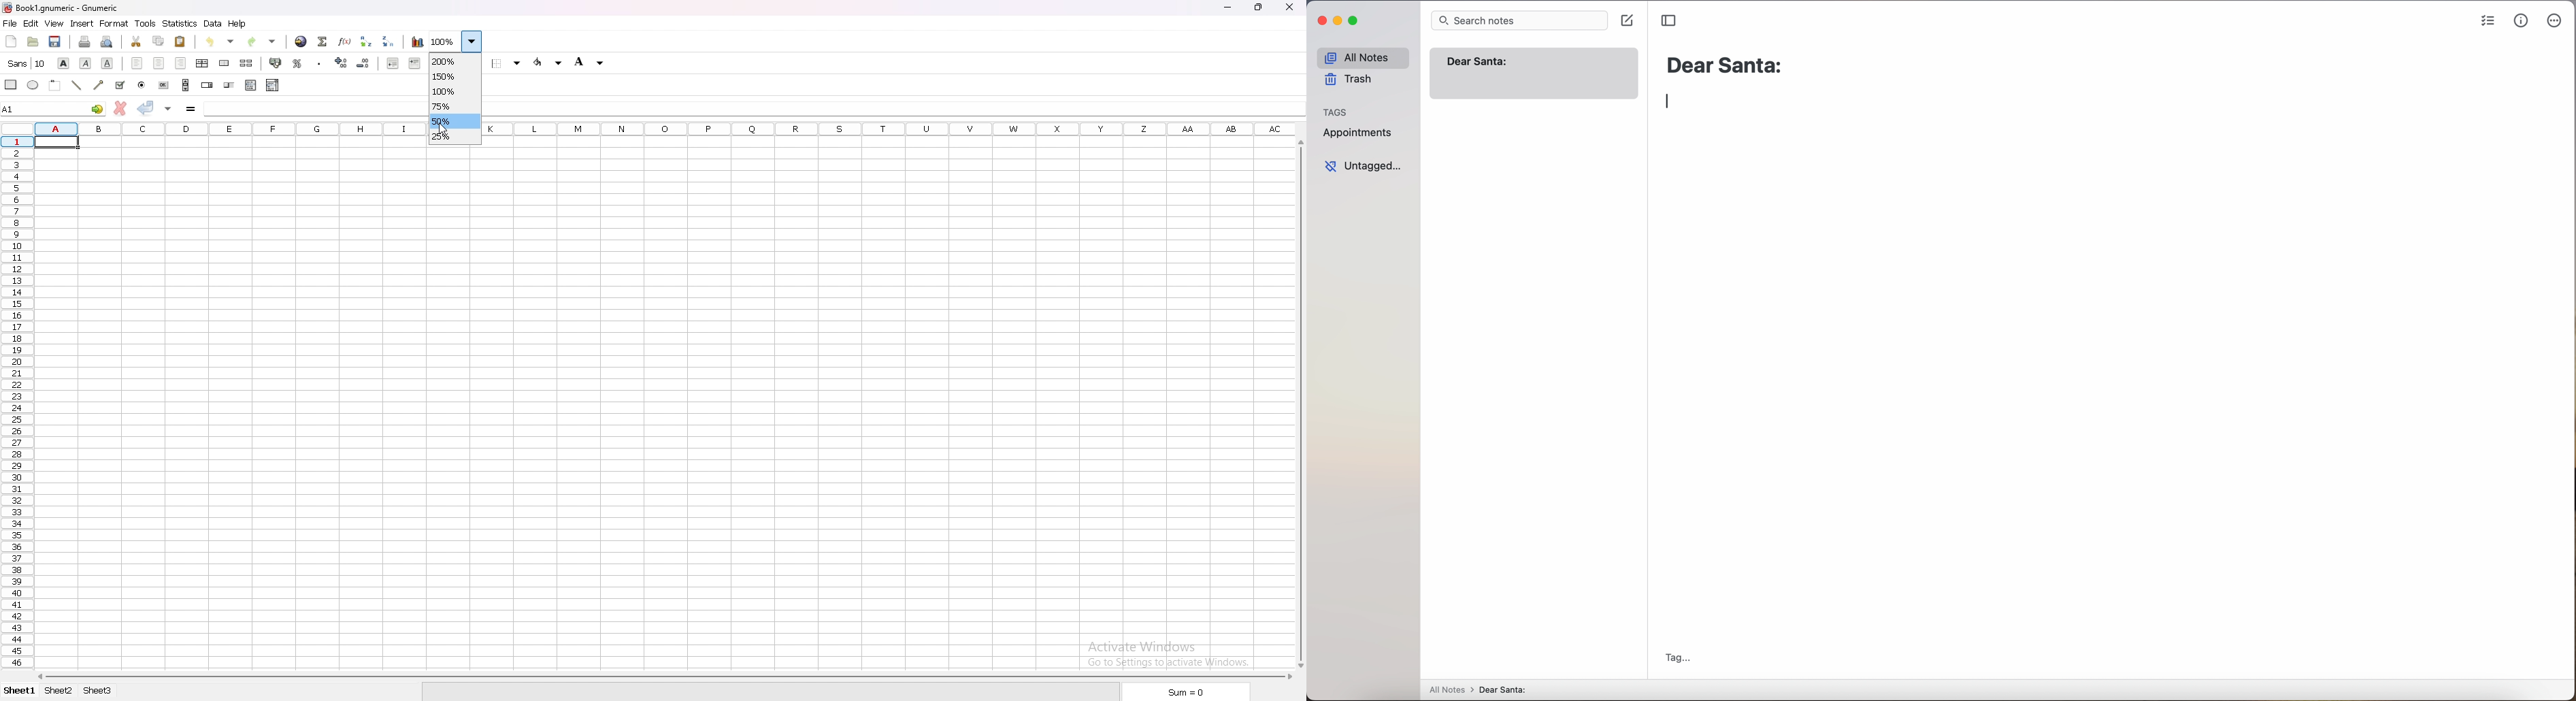 This screenshot has height=728, width=2576. What do you see at coordinates (54, 84) in the screenshot?
I see `frame` at bounding box center [54, 84].